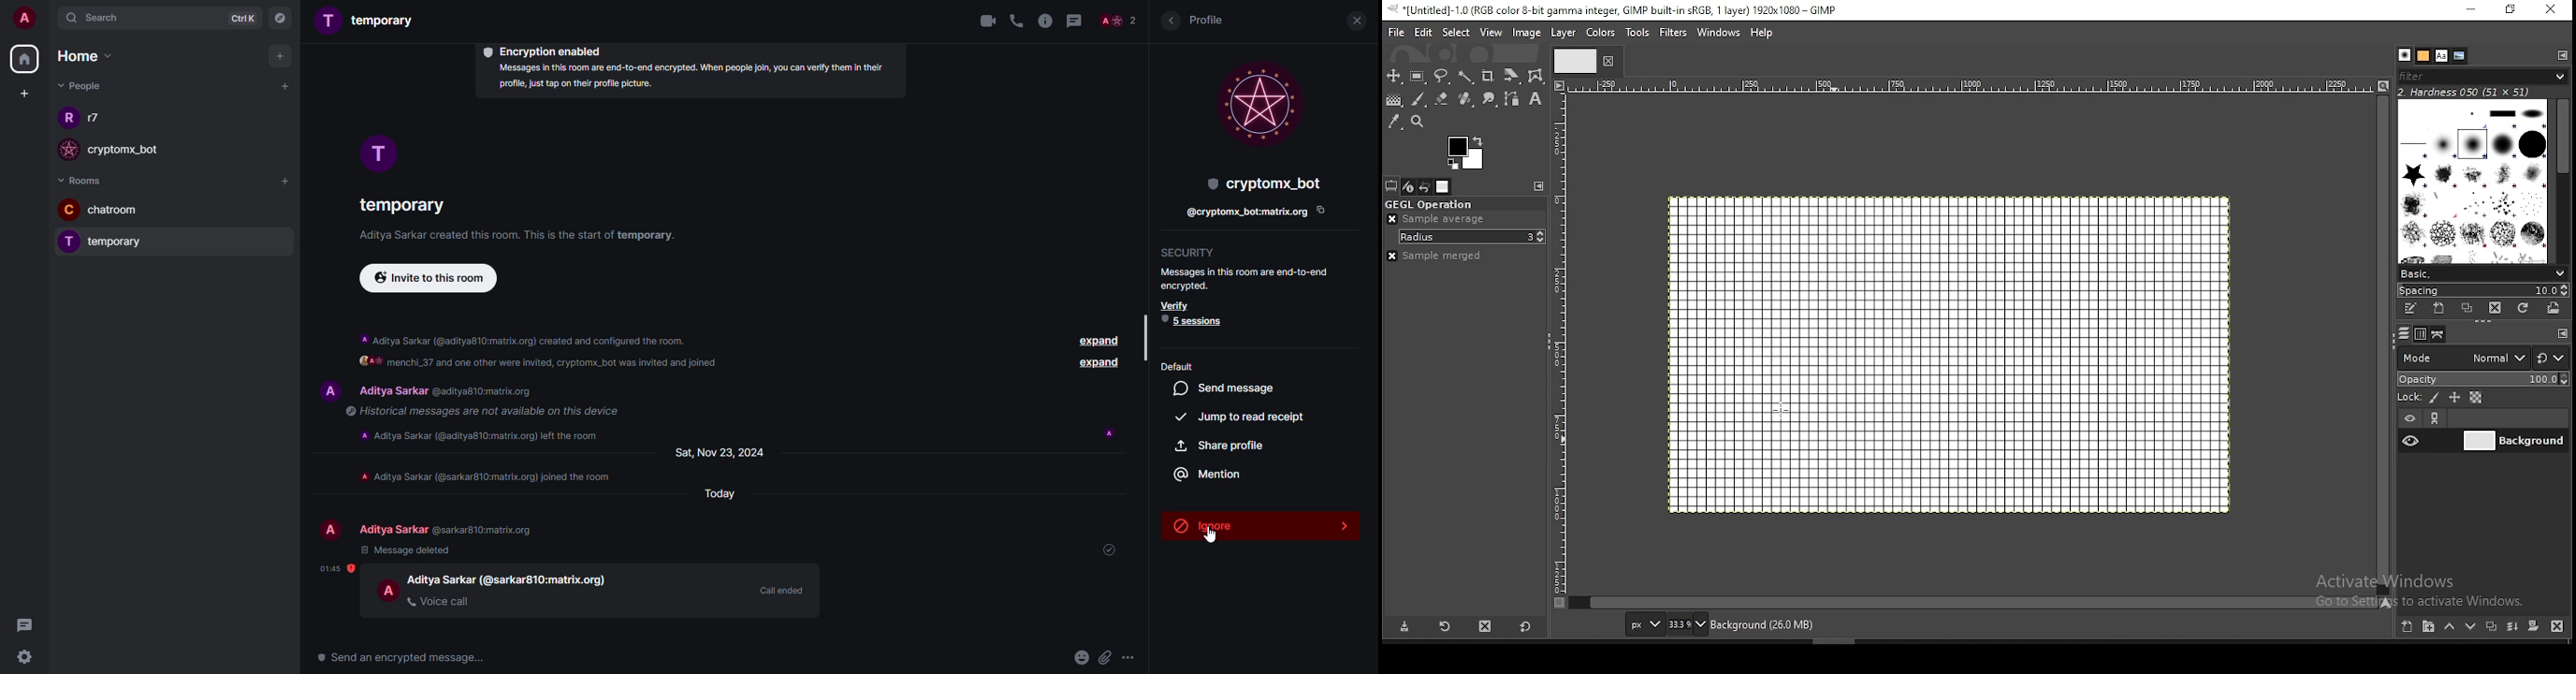 The height and width of the screenshot is (700, 2576). Describe the element at coordinates (65, 121) in the screenshot. I see `profile` at that location.